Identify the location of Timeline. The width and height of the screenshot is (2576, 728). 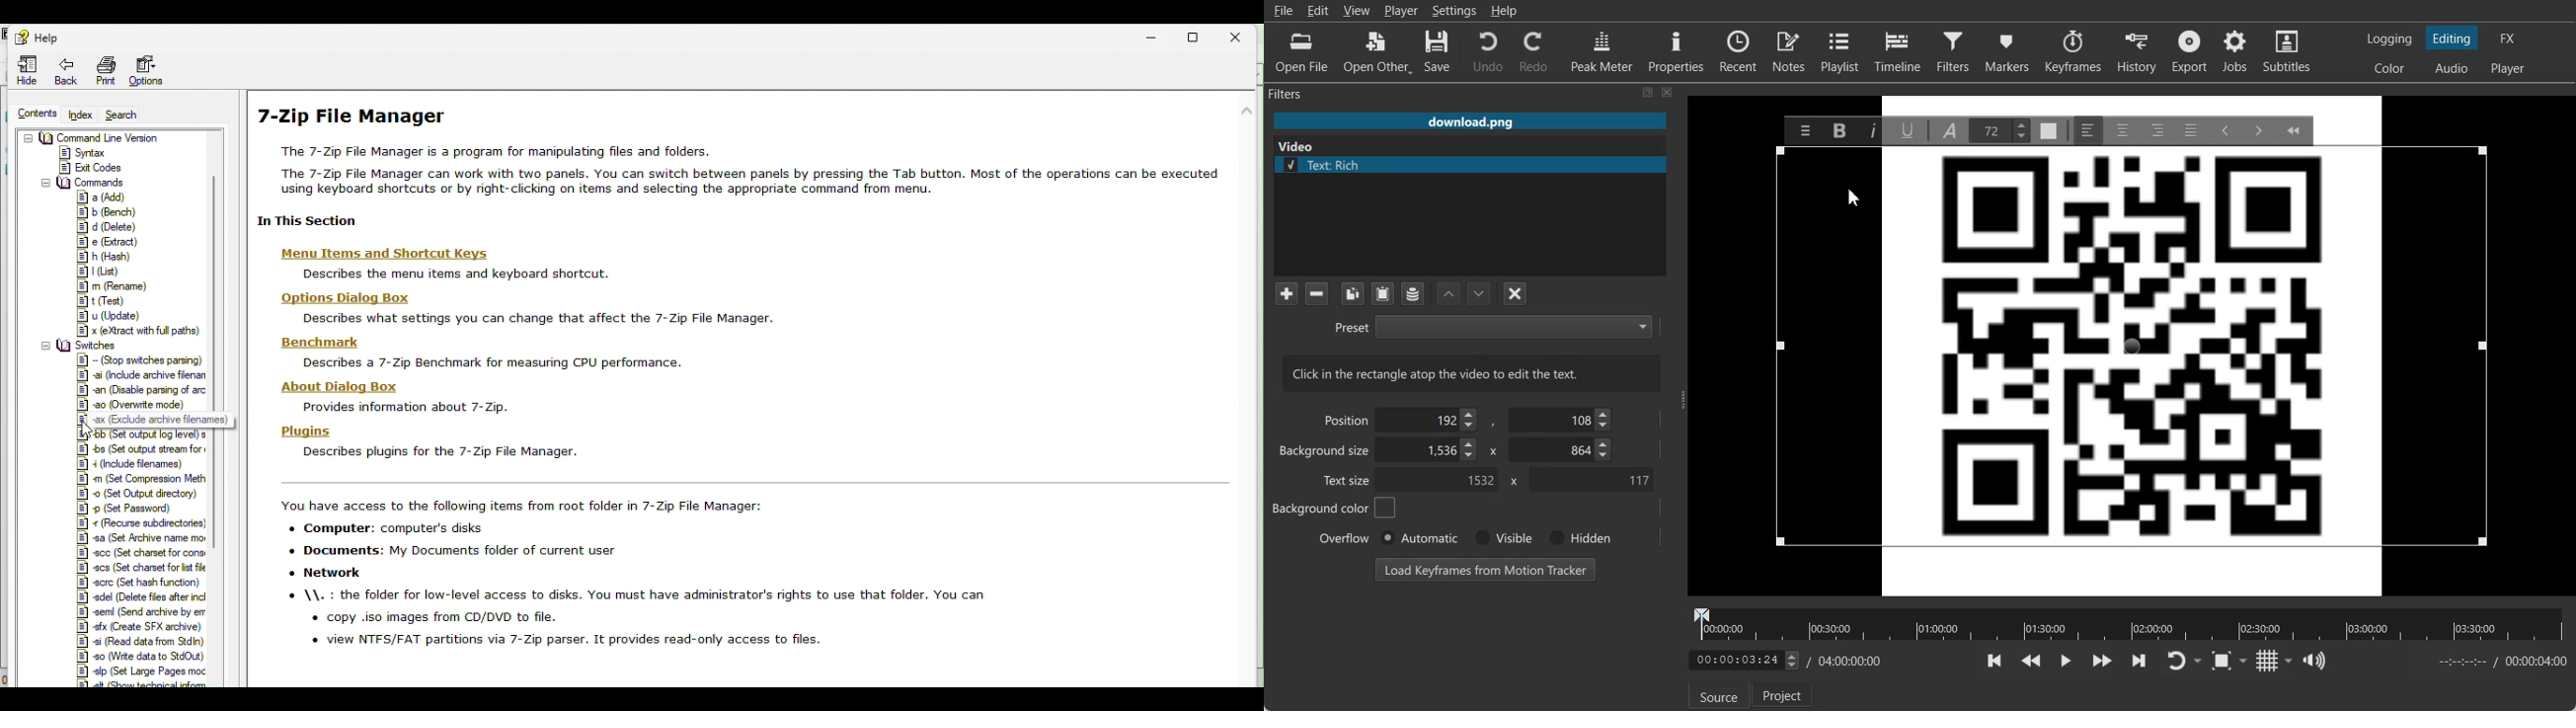
(1899, 50).